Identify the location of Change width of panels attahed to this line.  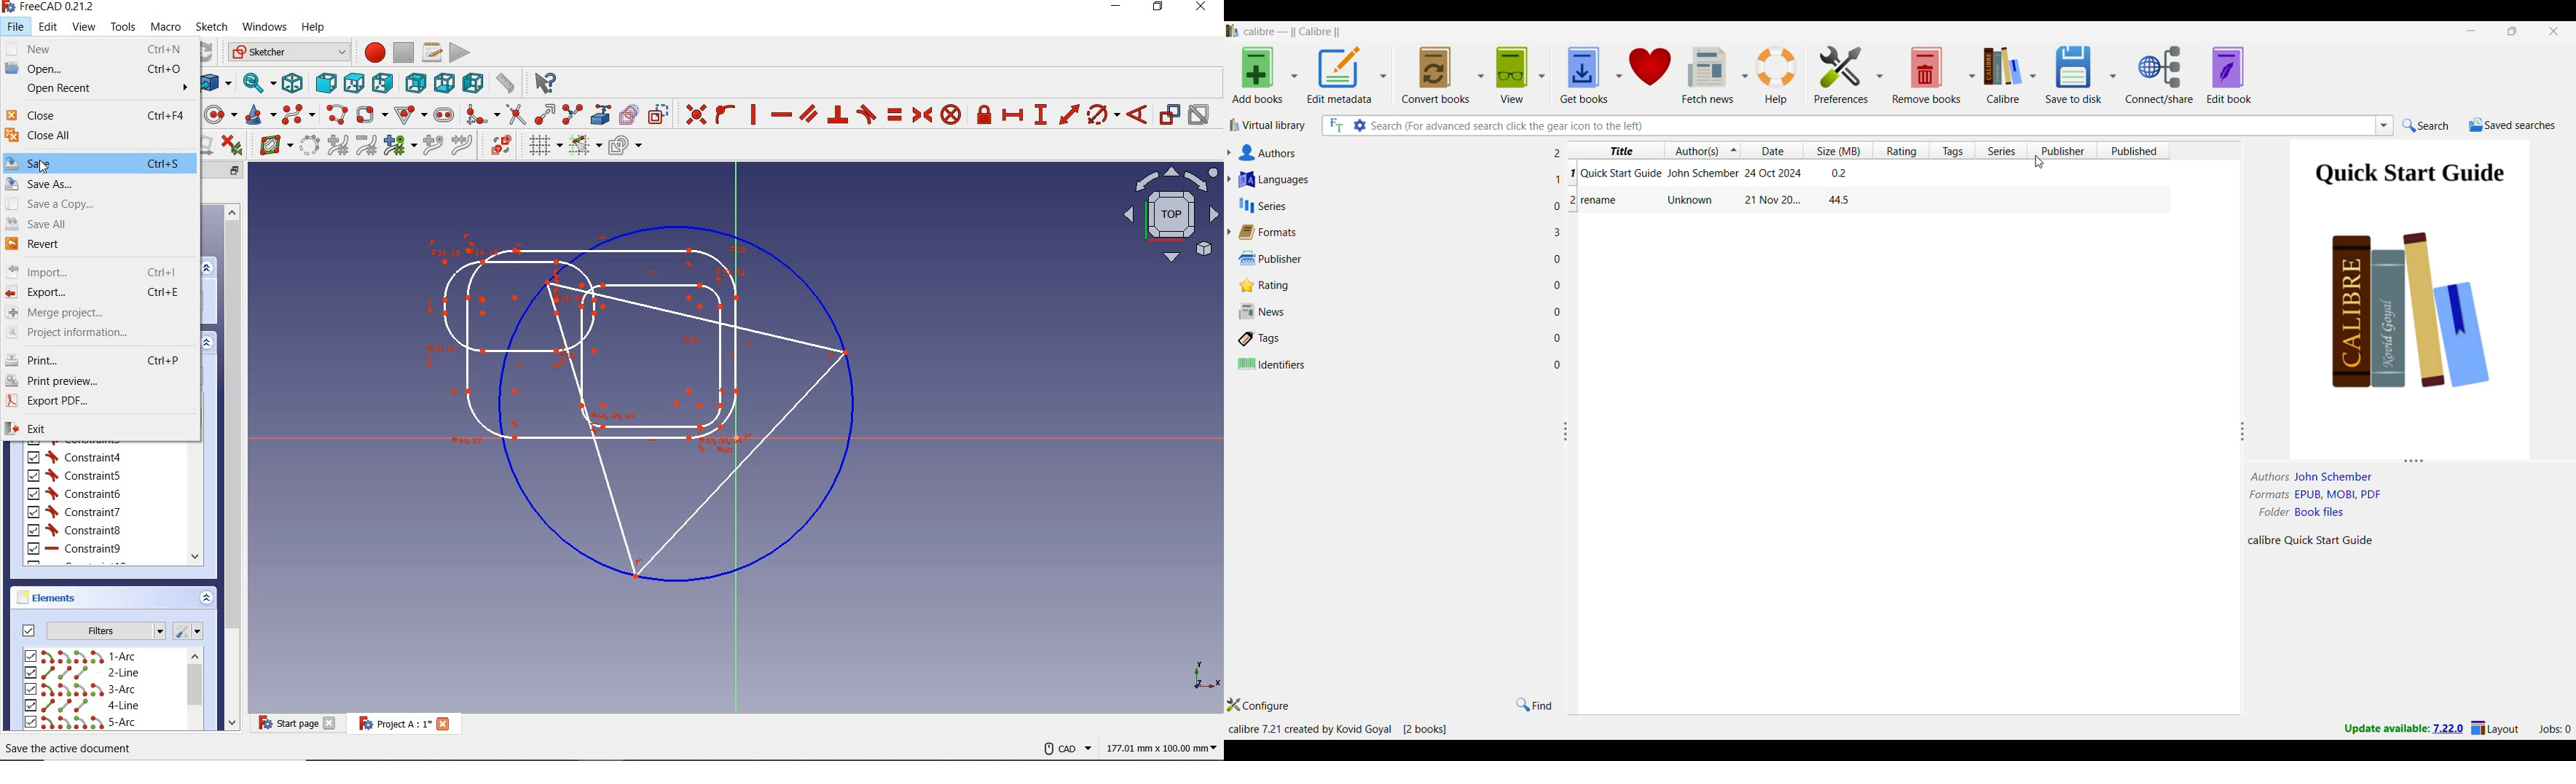
(2243, 420).